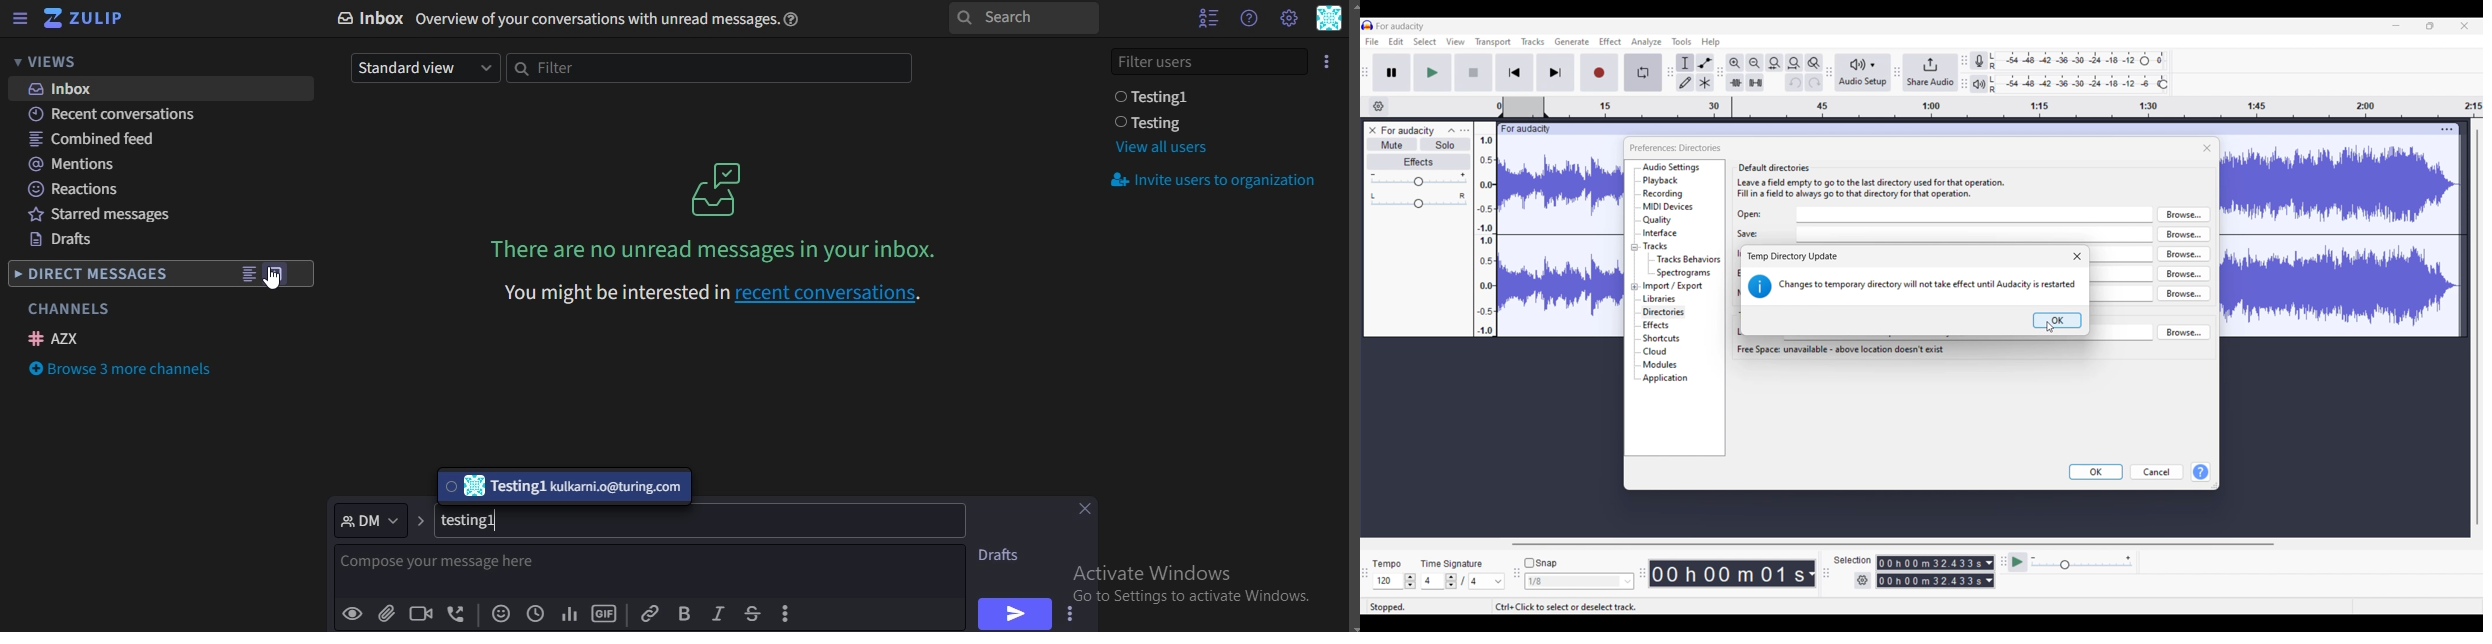 This screenshot has height=644, width=2492. What do you see at coordinates (1814, 82) in the screenshot?
I see `Redo` at bounding box center [1814, 82].